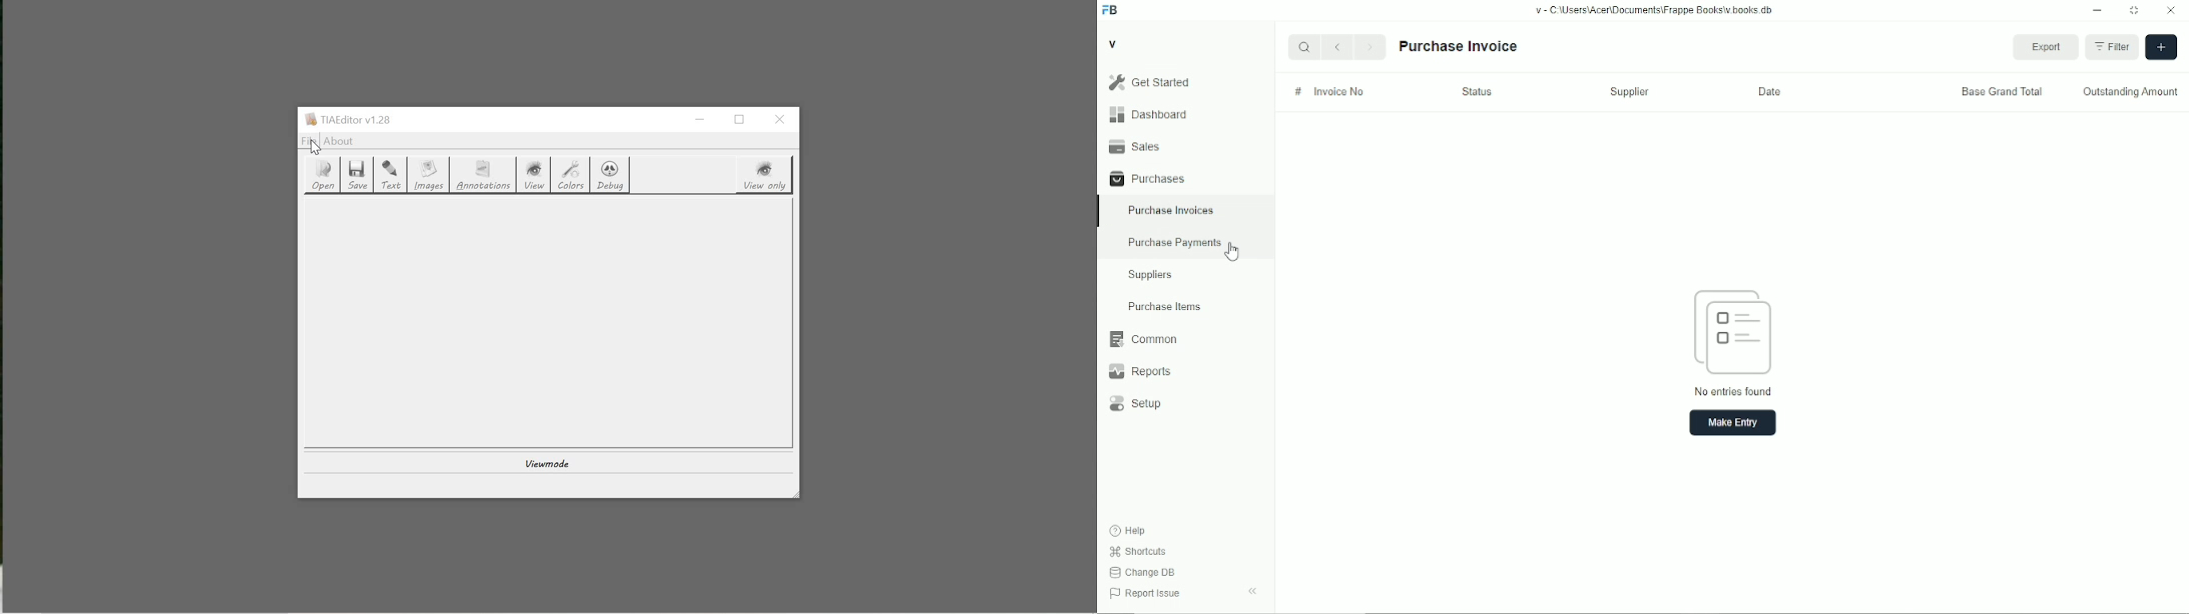 The image size is (2212, 616). What do you see at coordinates (1143, 573) in the screenshot?
I see `Change DB` at bounding box center [1143, 573].